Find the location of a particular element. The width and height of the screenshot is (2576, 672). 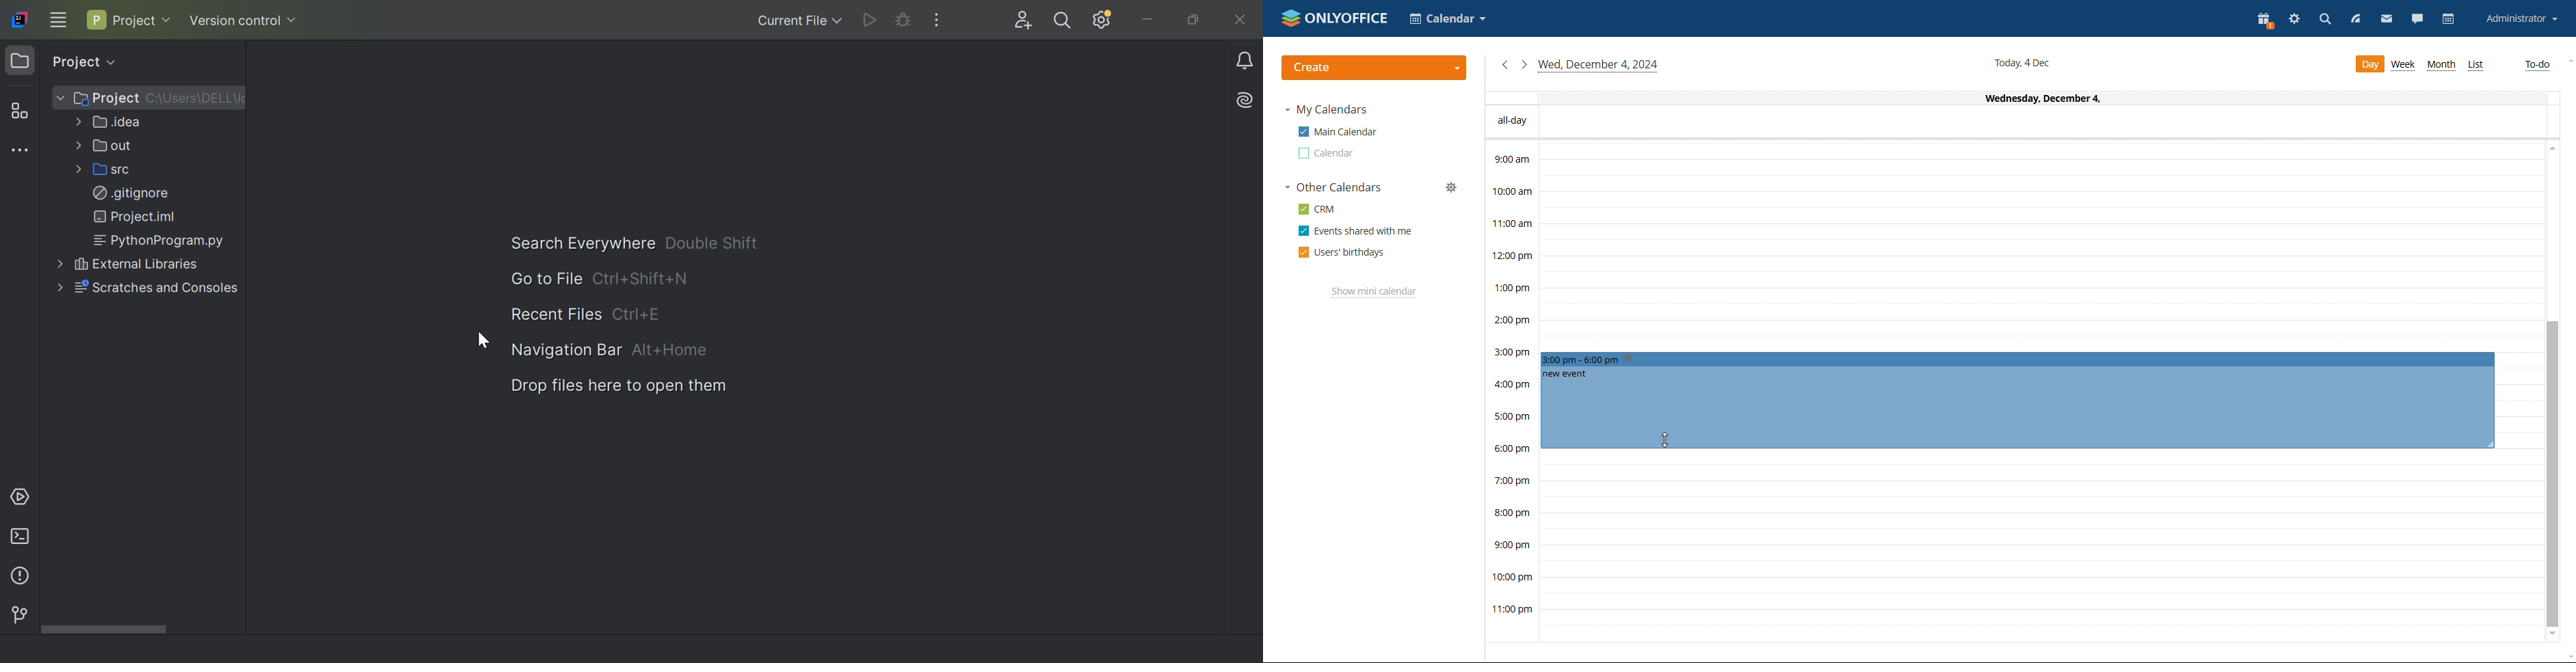

event timings changed is located at coordinates (2016, 398).